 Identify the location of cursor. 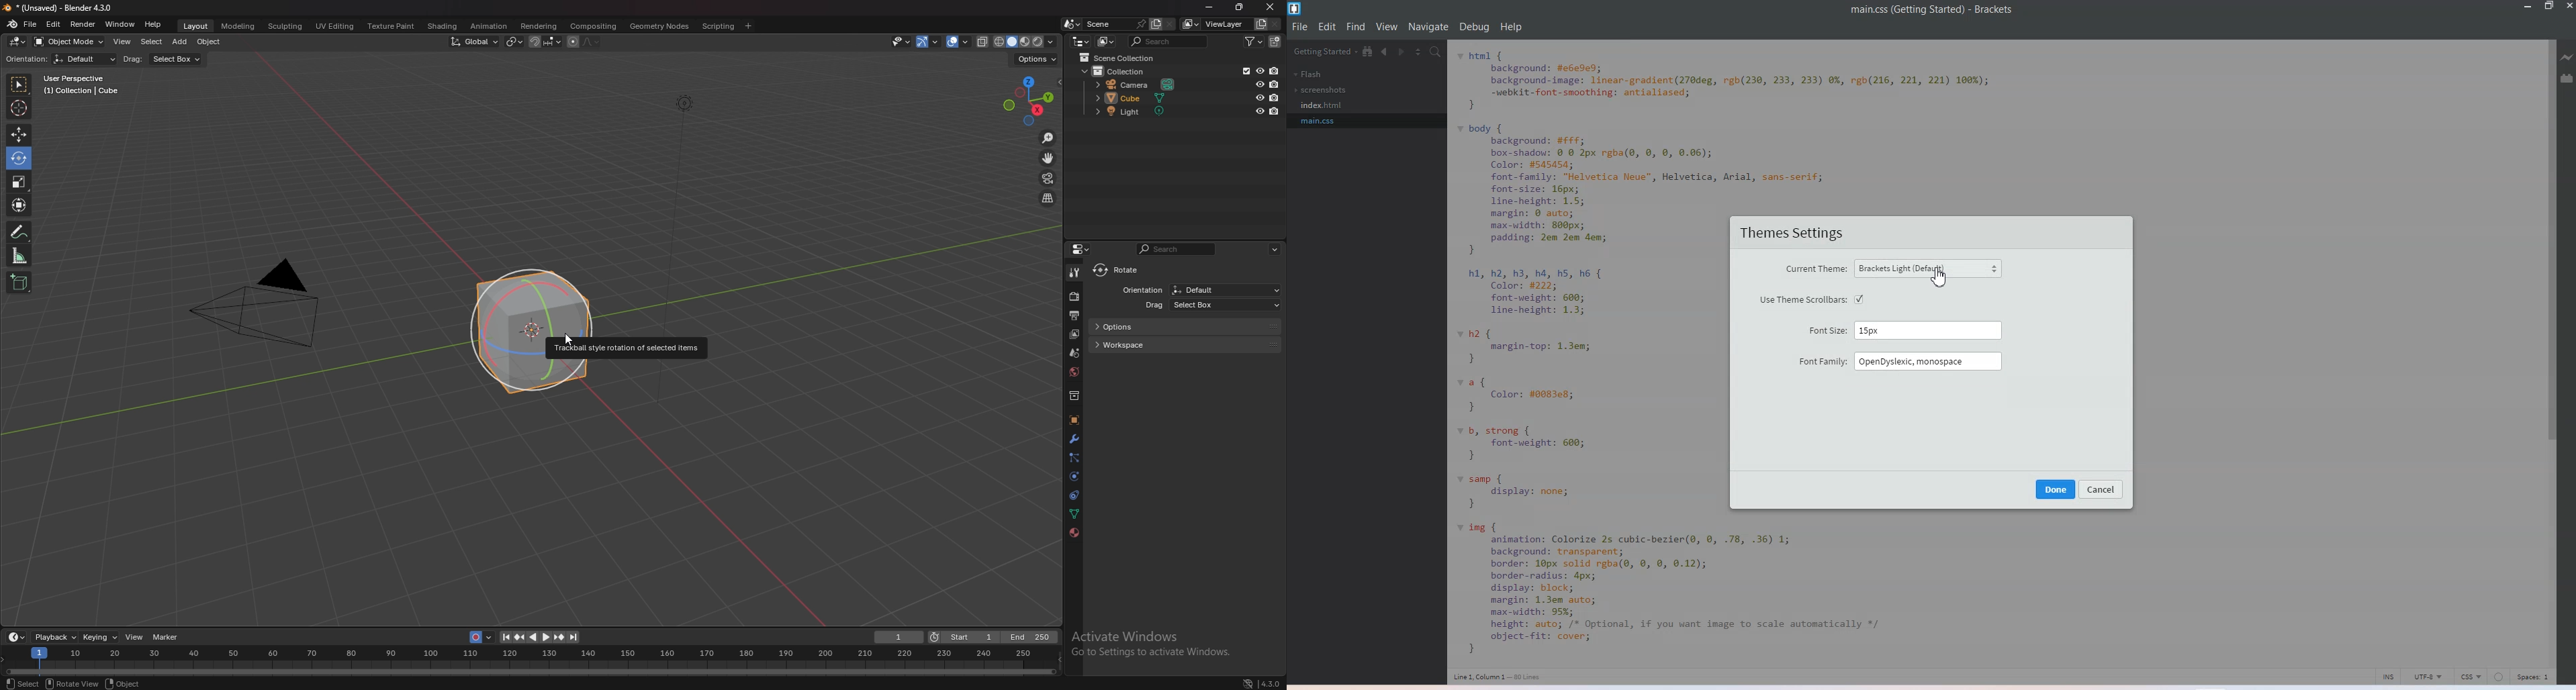
(18, 107).